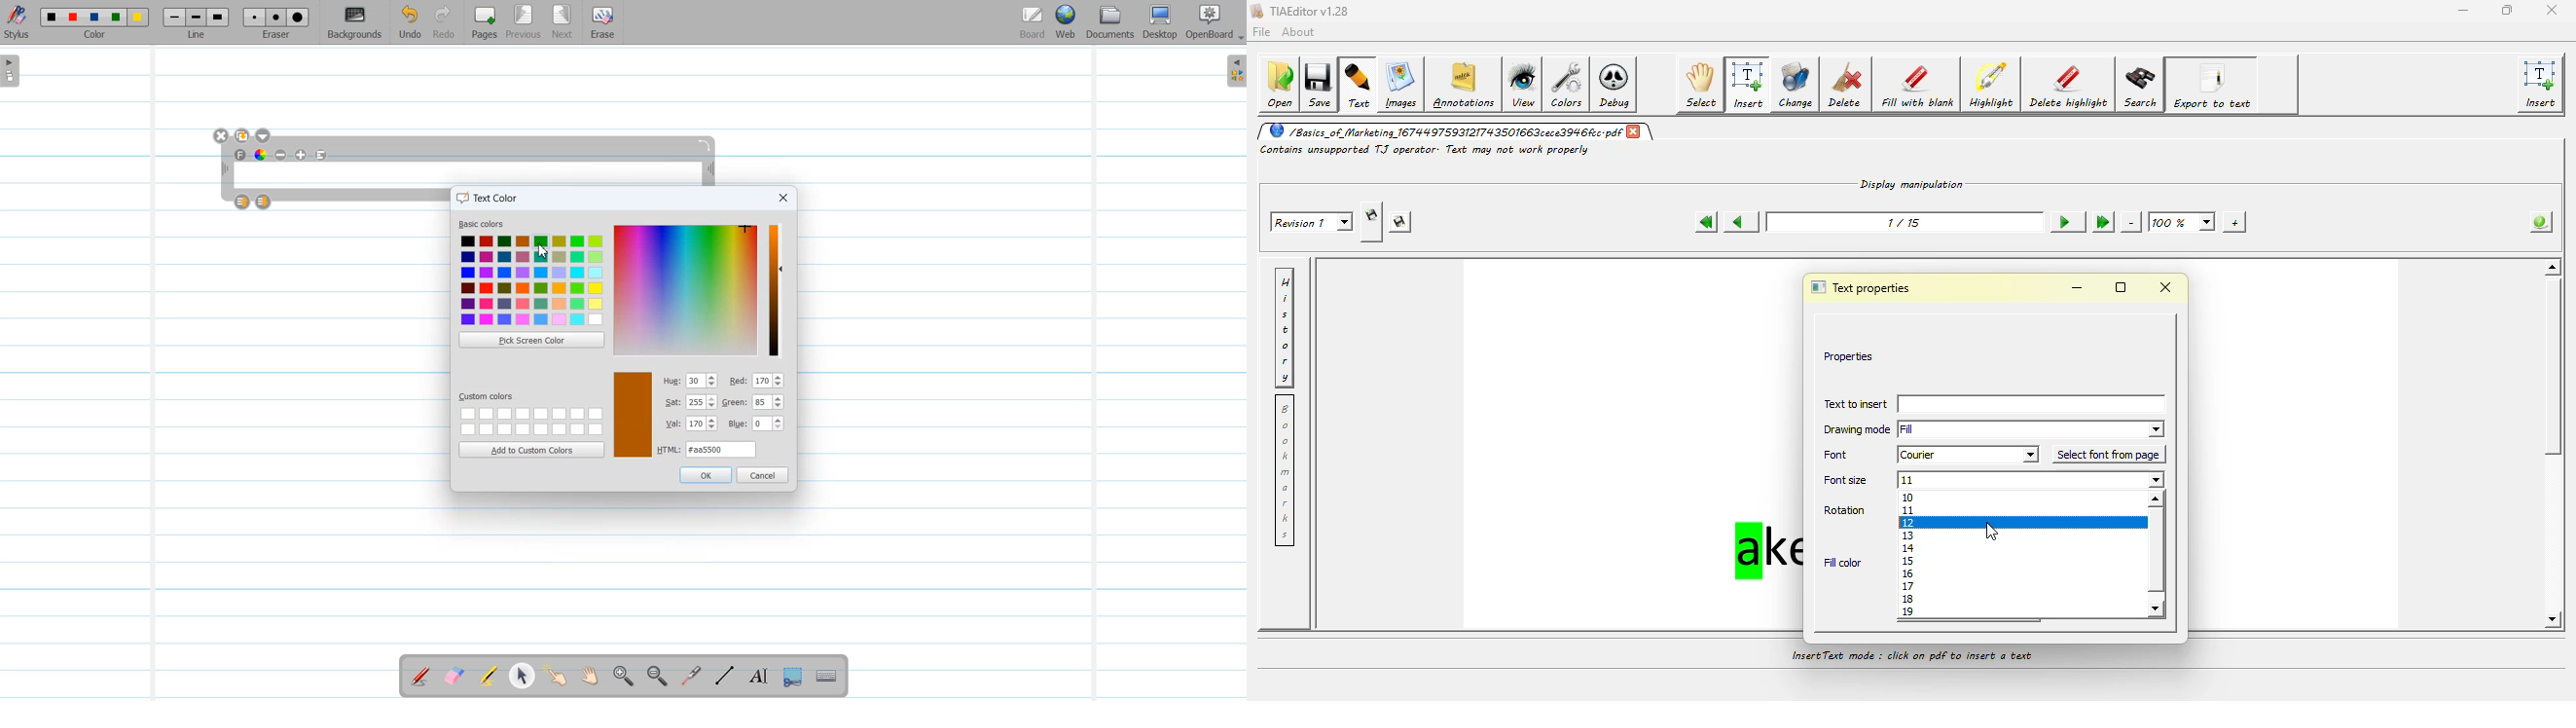 This screenshot has height=728, width=2576. Describe the element at coordinates (409, 23) in the screenshot. I see `Undo` at that location.